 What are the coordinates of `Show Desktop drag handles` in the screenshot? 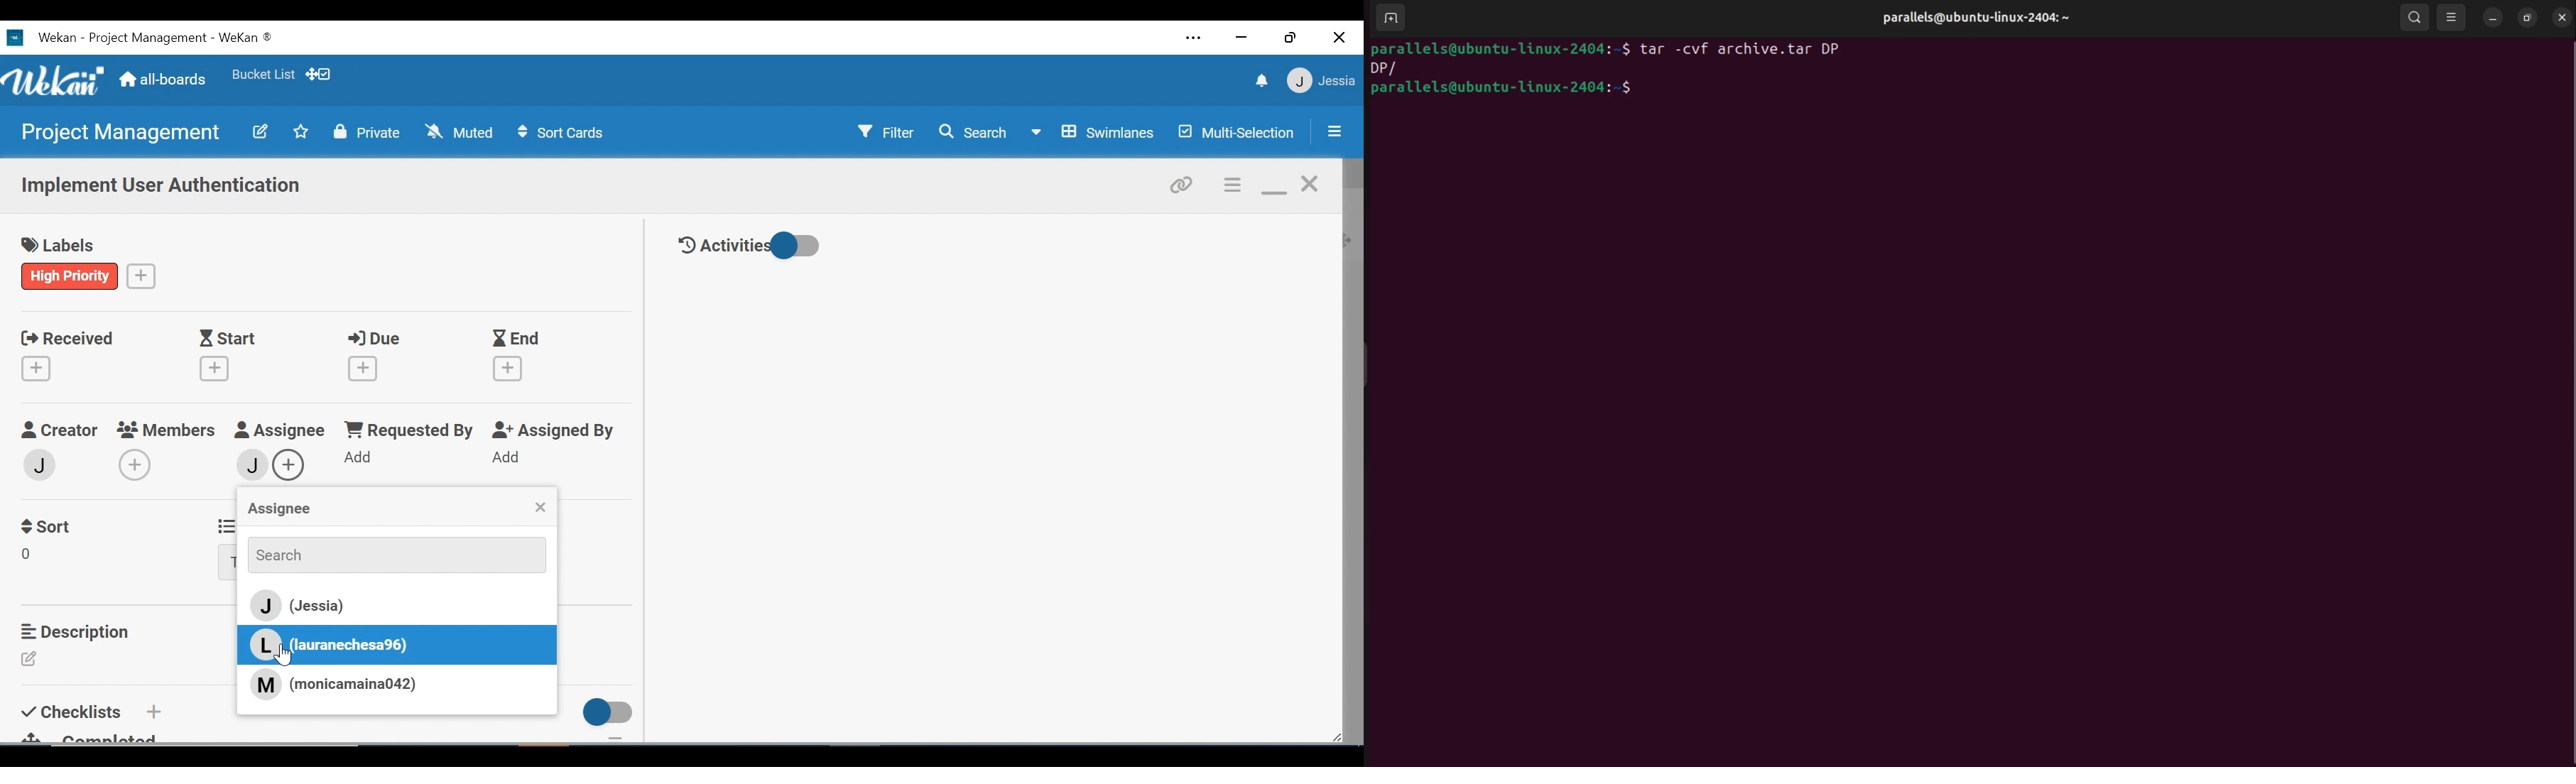 It's located at (320, 74).